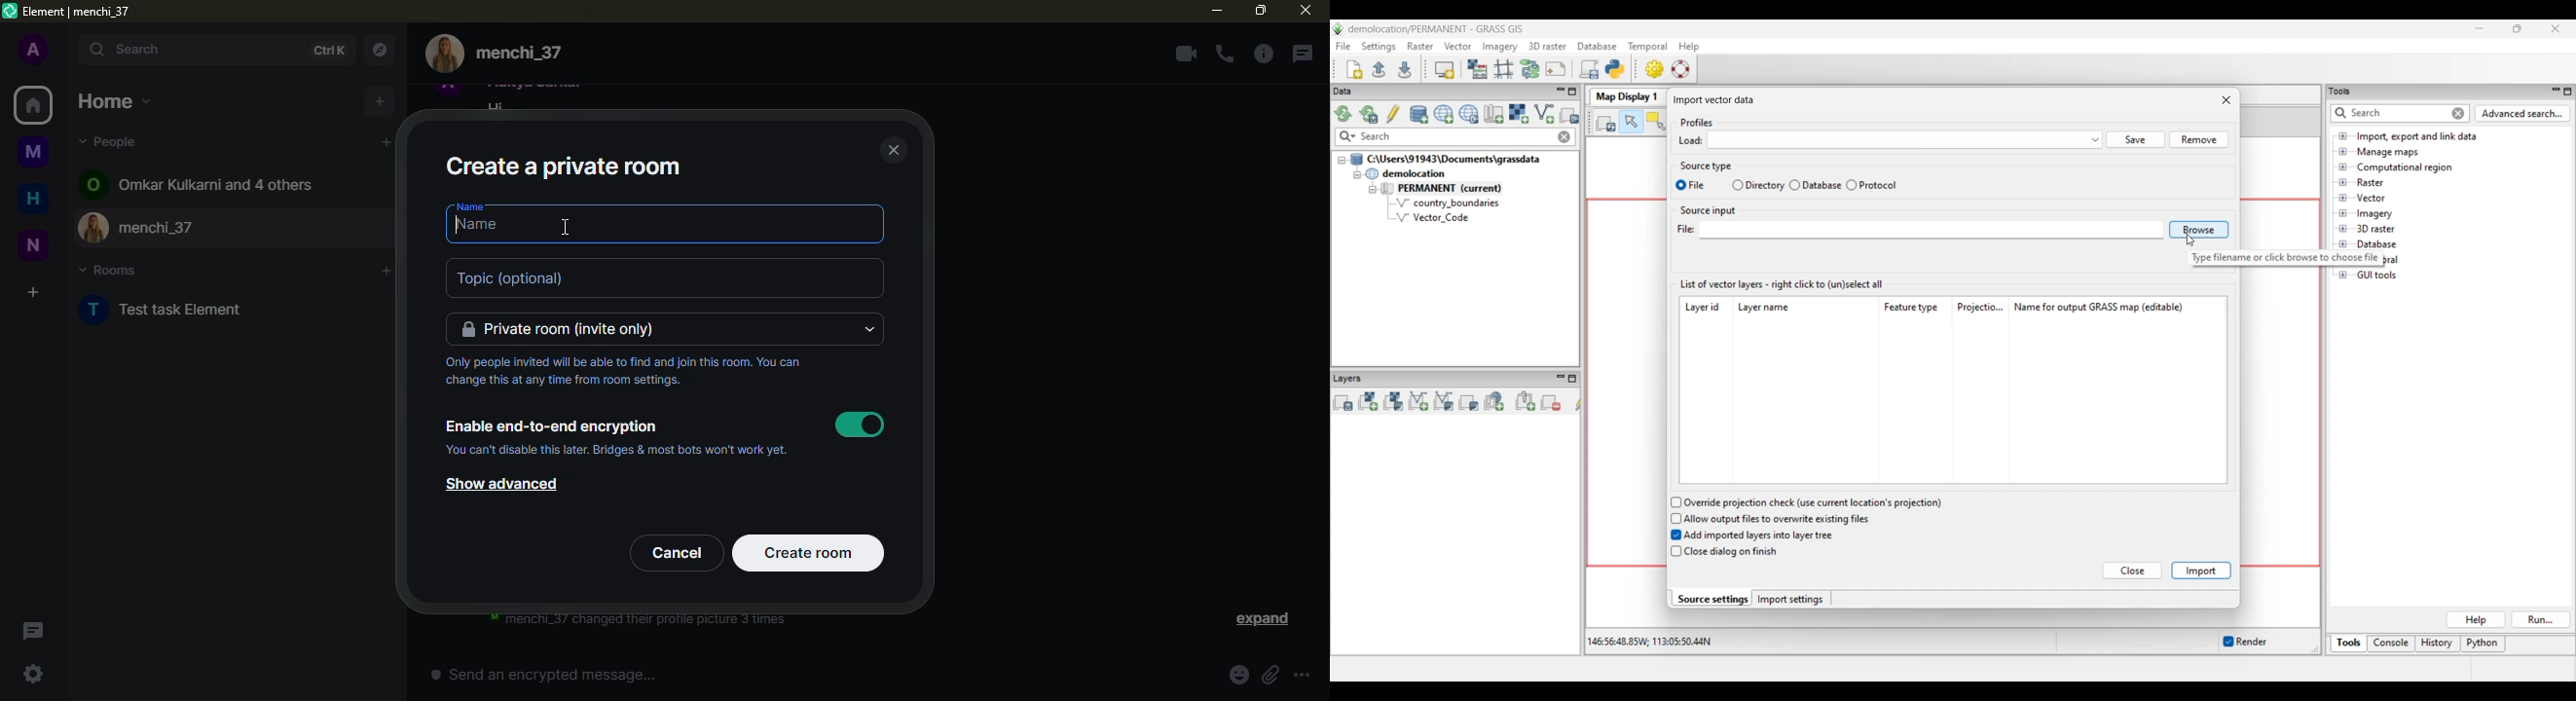 The height and width of the screenshot is (728, 2576). What do you see at coordinates (92, 184) in the screenshot?
I see `Profile initials` at bounding box center [92, 184].